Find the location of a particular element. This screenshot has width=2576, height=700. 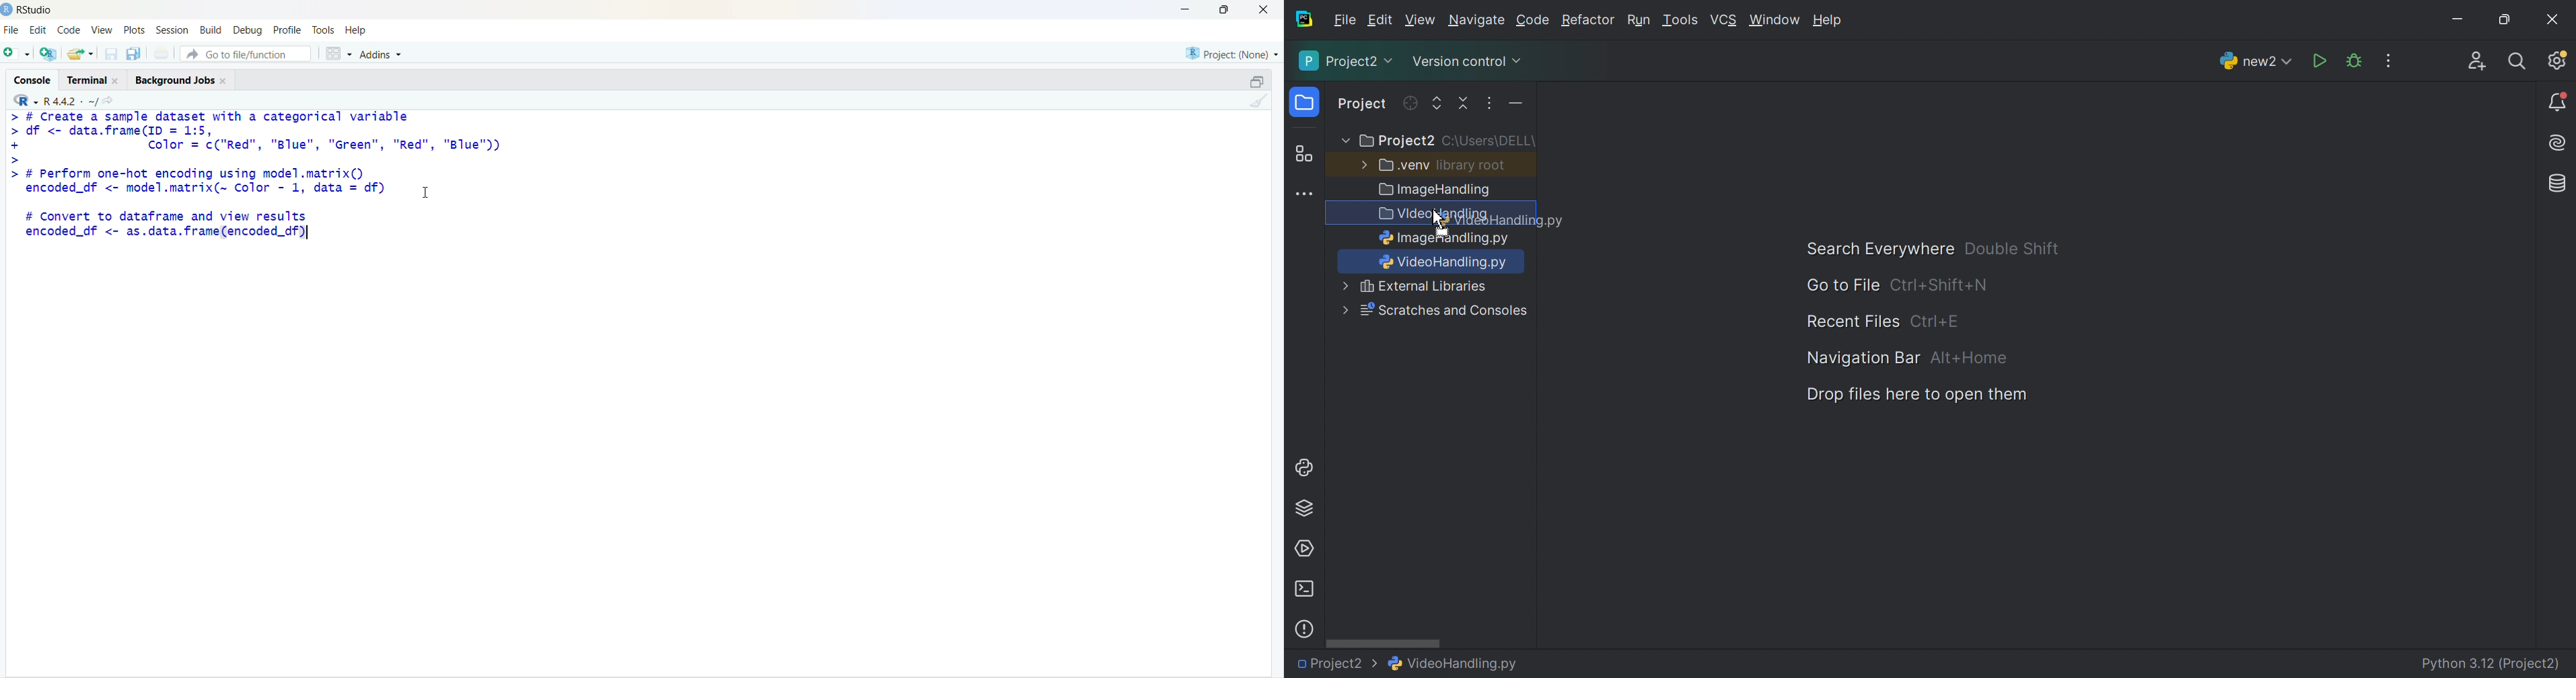

file is located at coordinates (11, 29).